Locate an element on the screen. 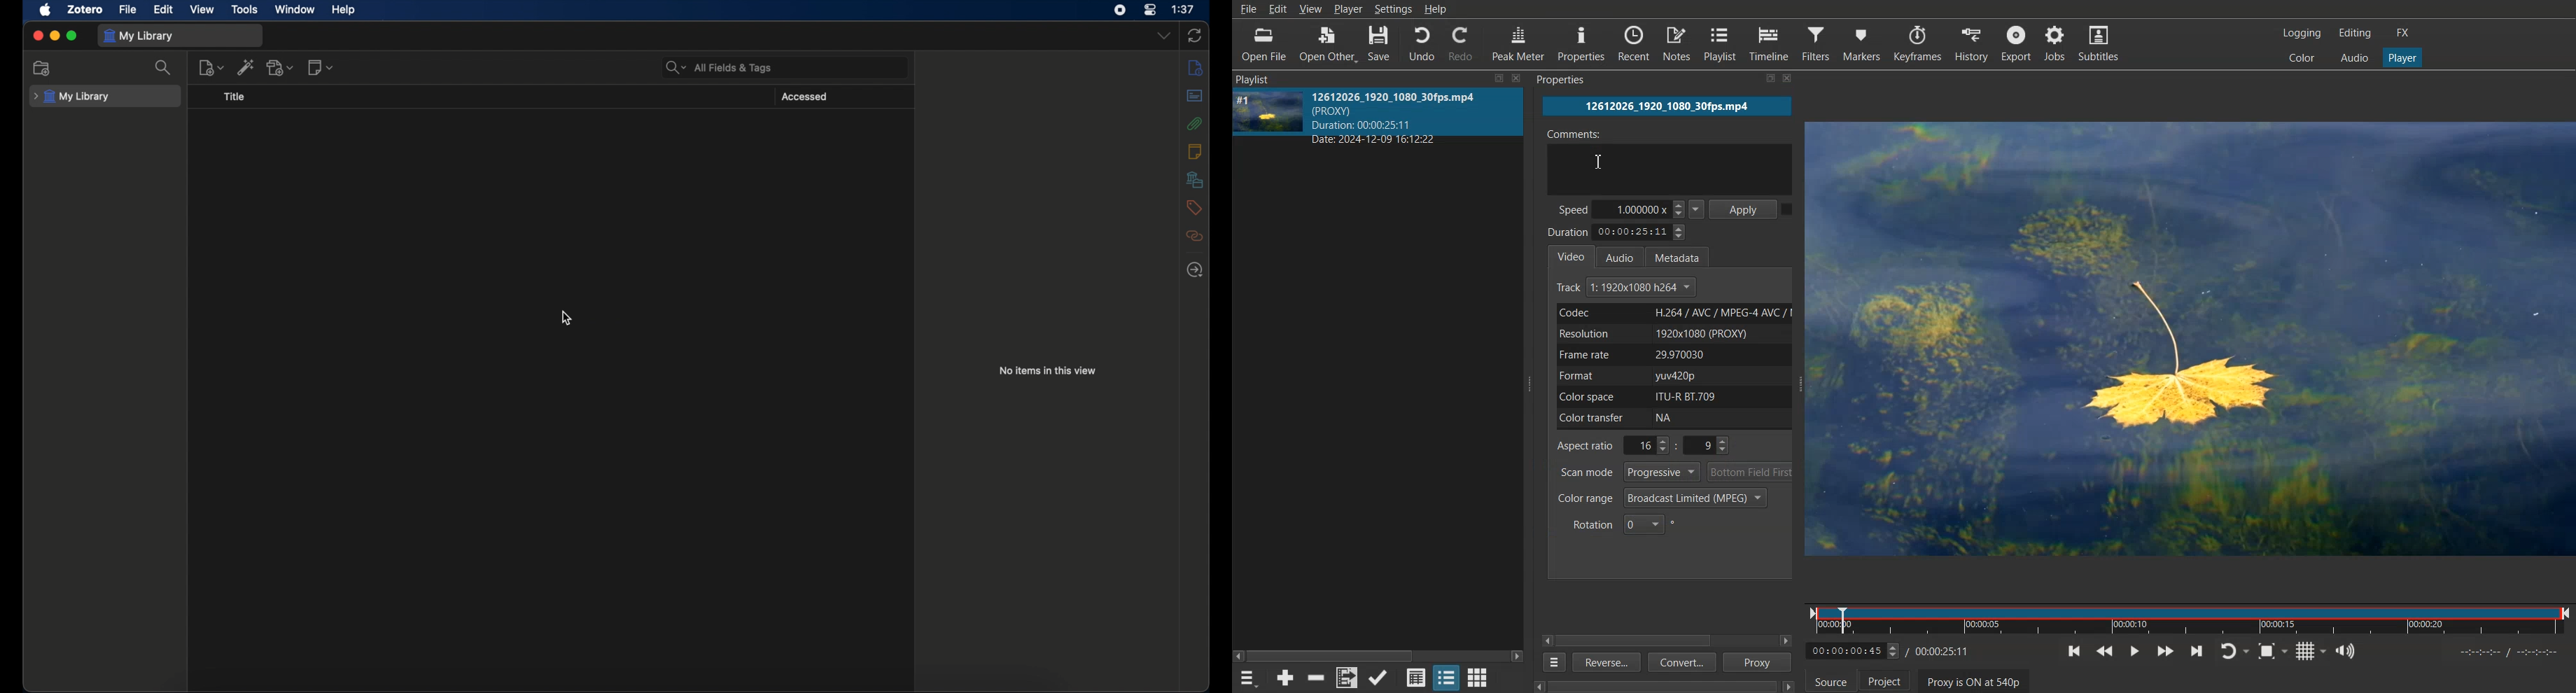  tools is located at coordinates (246, 9).